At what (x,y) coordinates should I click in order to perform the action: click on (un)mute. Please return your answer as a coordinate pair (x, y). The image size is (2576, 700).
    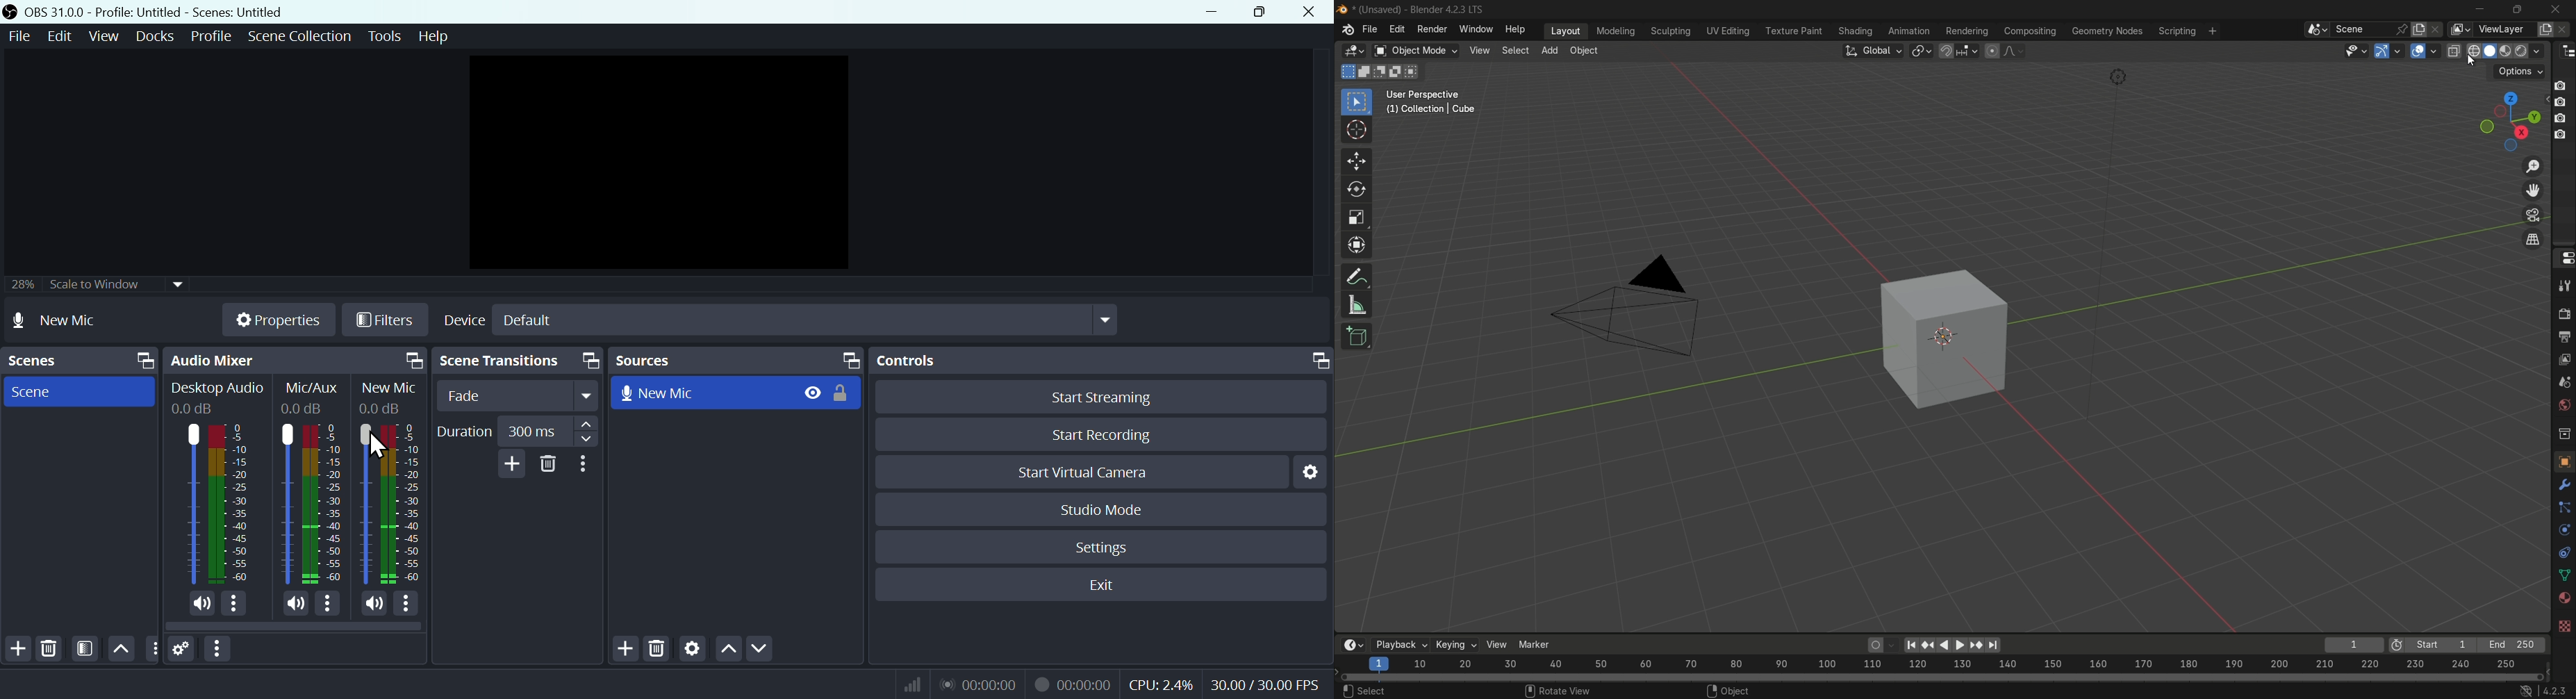
    Looking at the image, I should click on (372, 604).